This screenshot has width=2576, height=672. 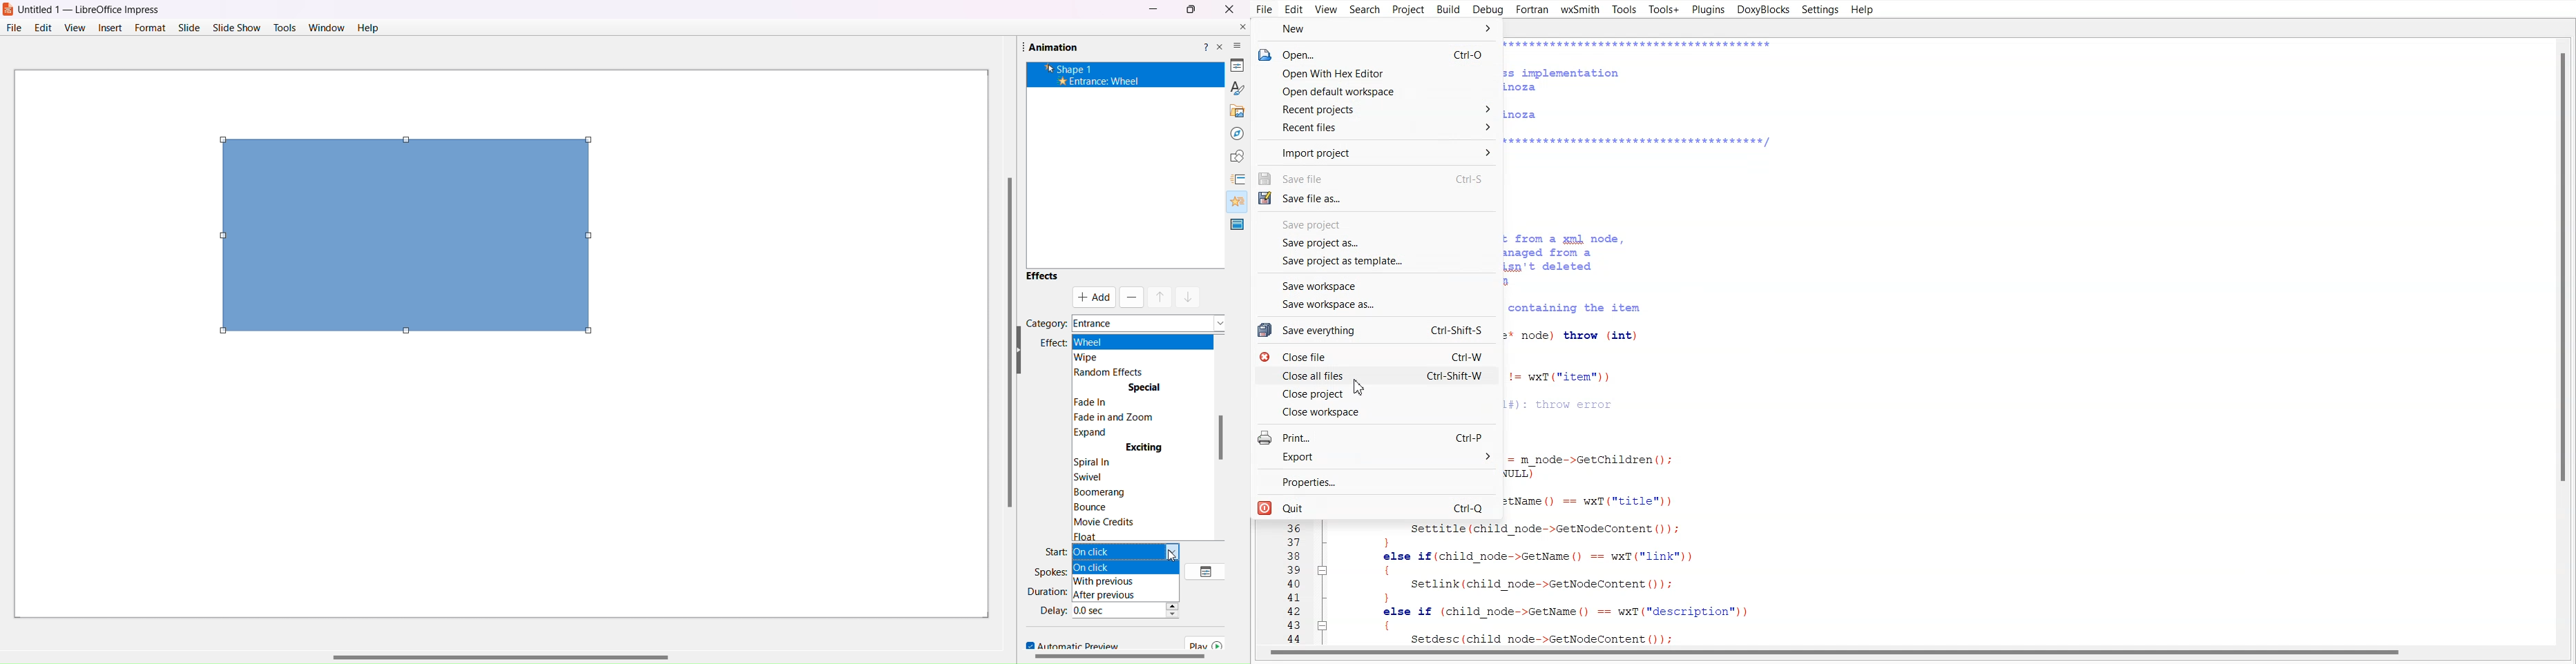 I want to click on Horizontal scroll bar, so click(x=1913, y=656).